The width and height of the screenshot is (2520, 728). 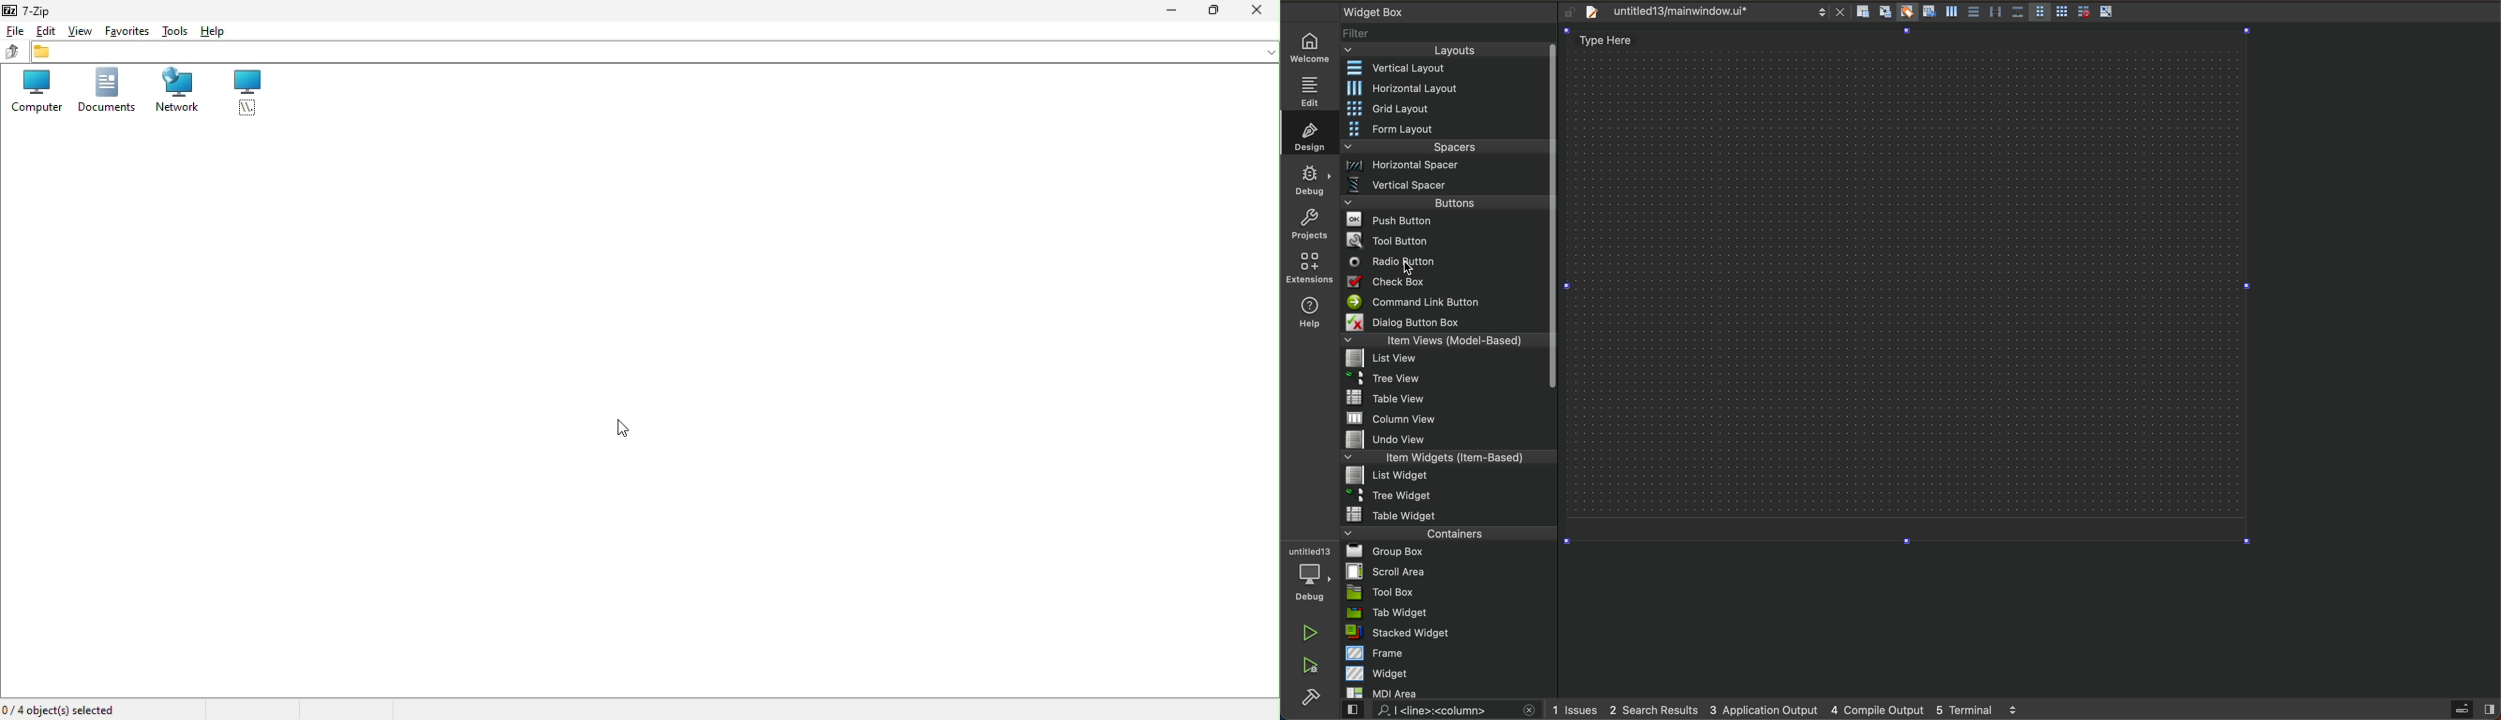 I want to click on root, so click(x=241, y=92).